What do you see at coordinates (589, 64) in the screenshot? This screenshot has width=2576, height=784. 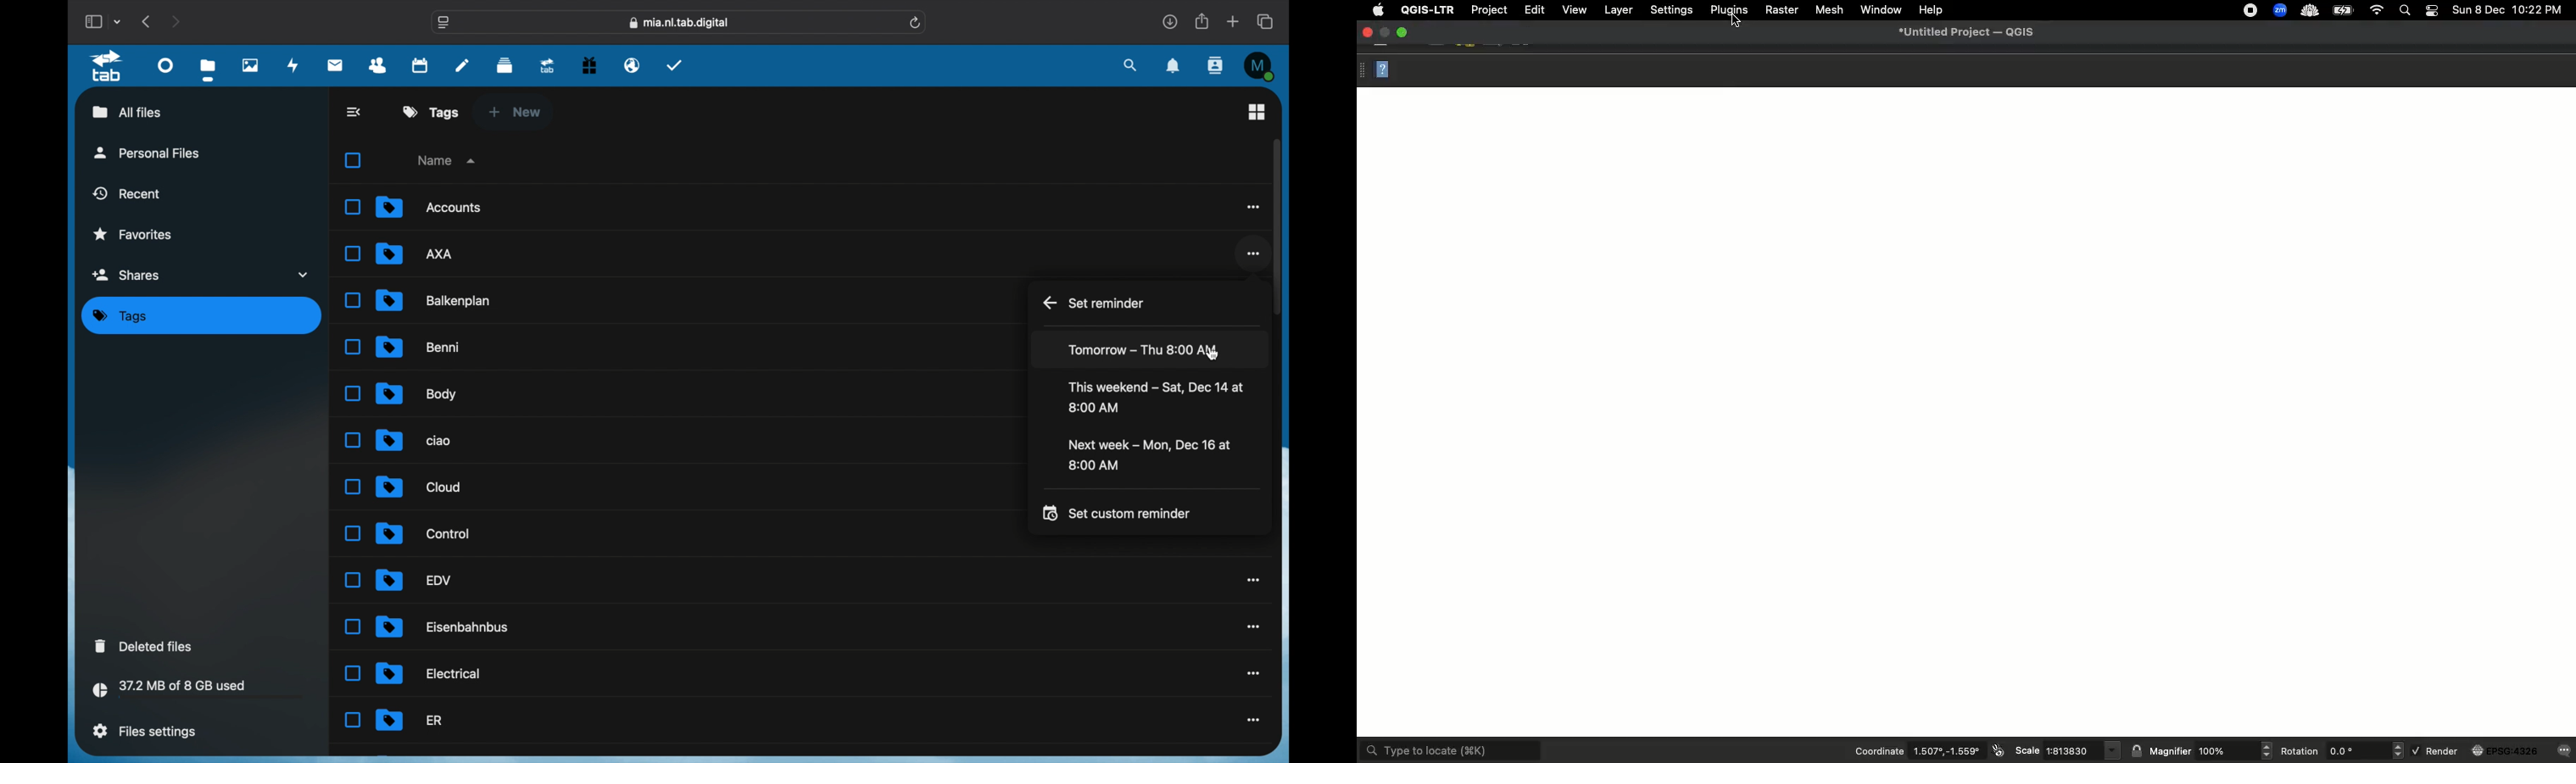 I see `free trial` at bounding box center [589, 64].